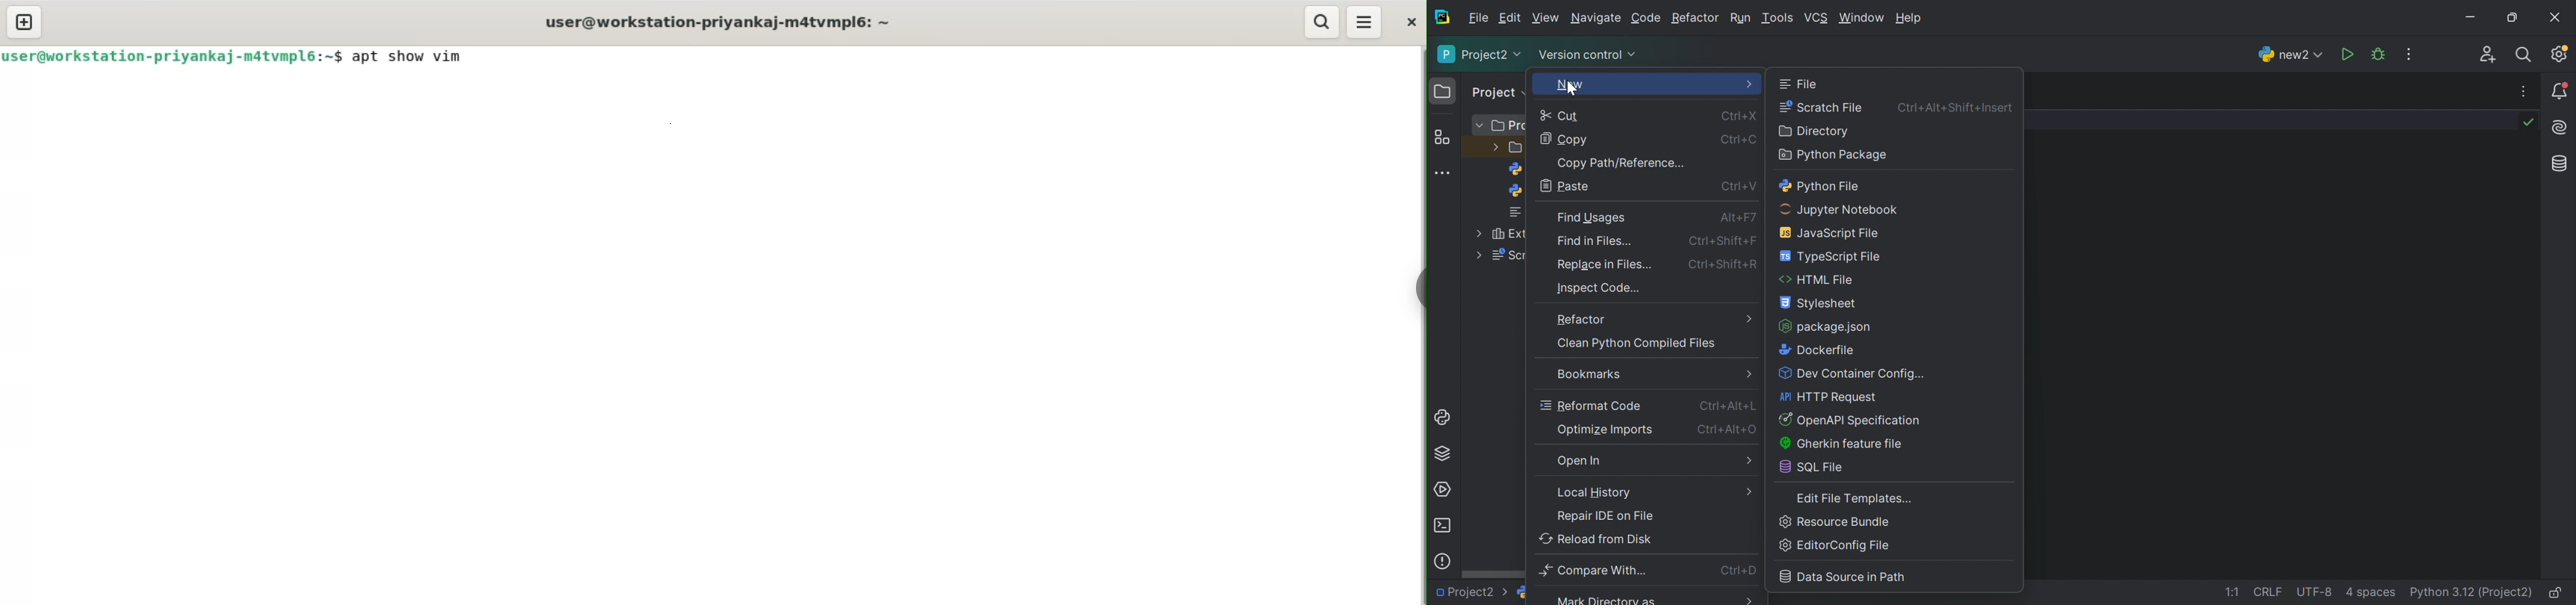  What do you see at coordinates (1863, 18) in the screenshot?
I see `Windows` at bounding box center [1863, 18].